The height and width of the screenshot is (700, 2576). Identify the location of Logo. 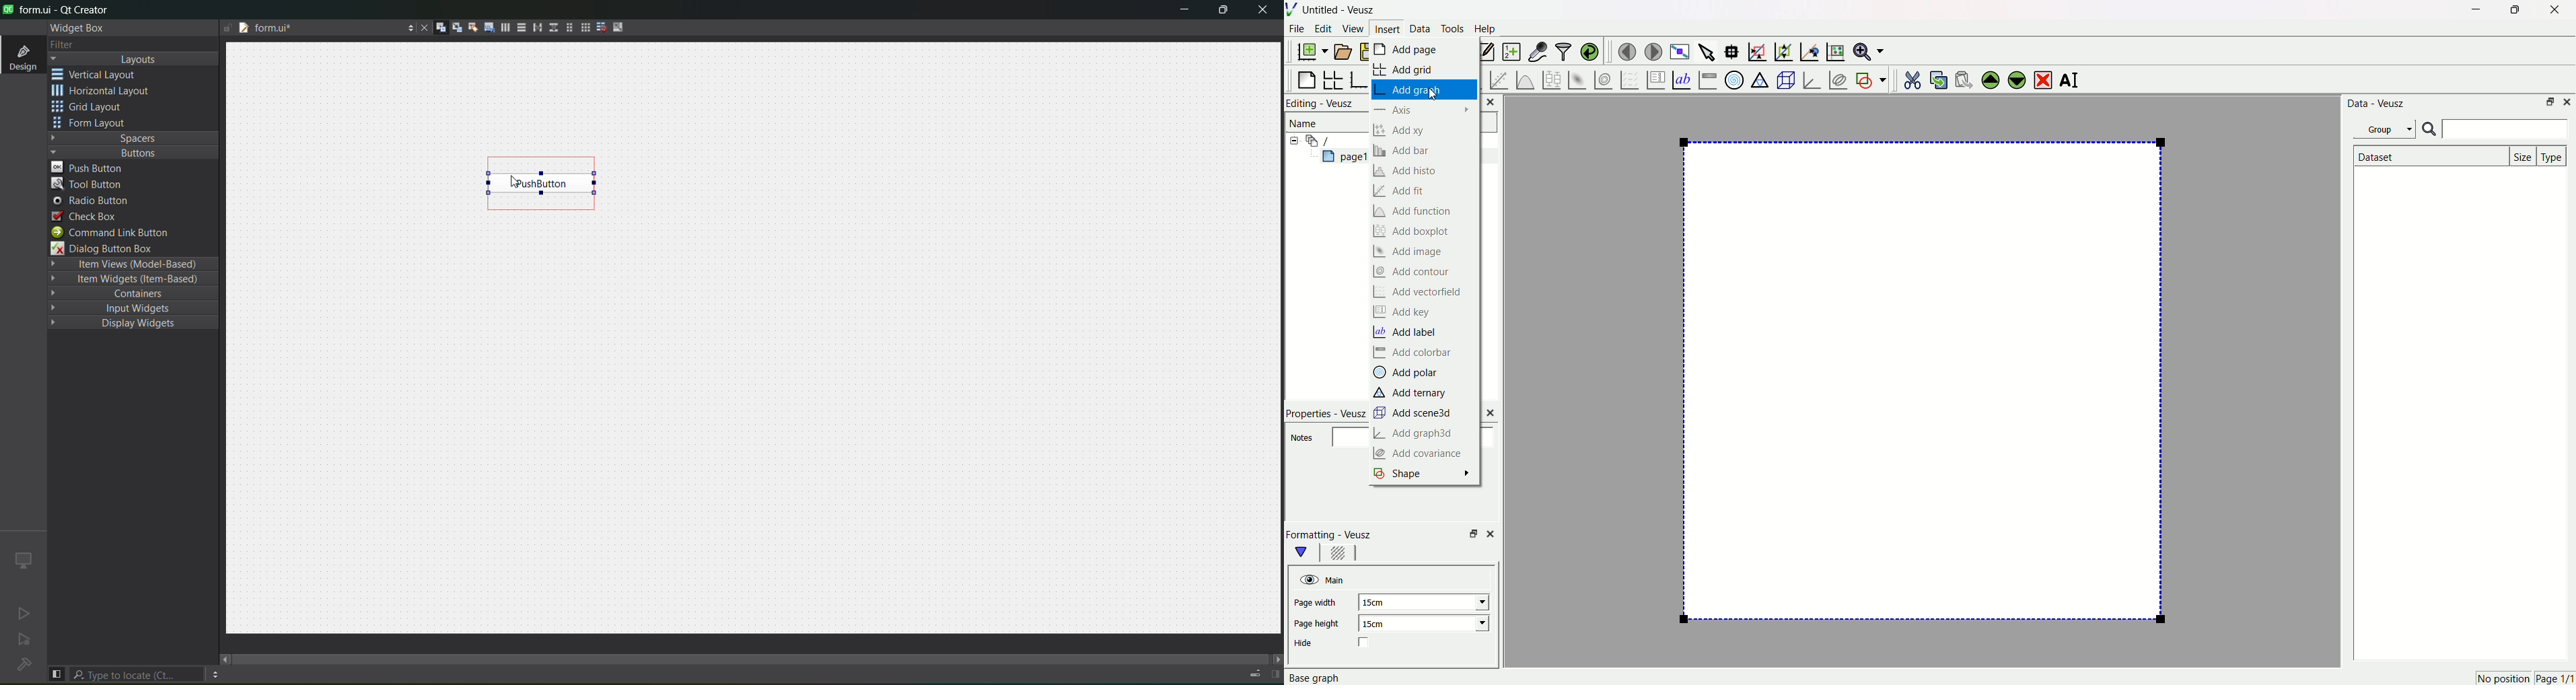
(1294, 10).